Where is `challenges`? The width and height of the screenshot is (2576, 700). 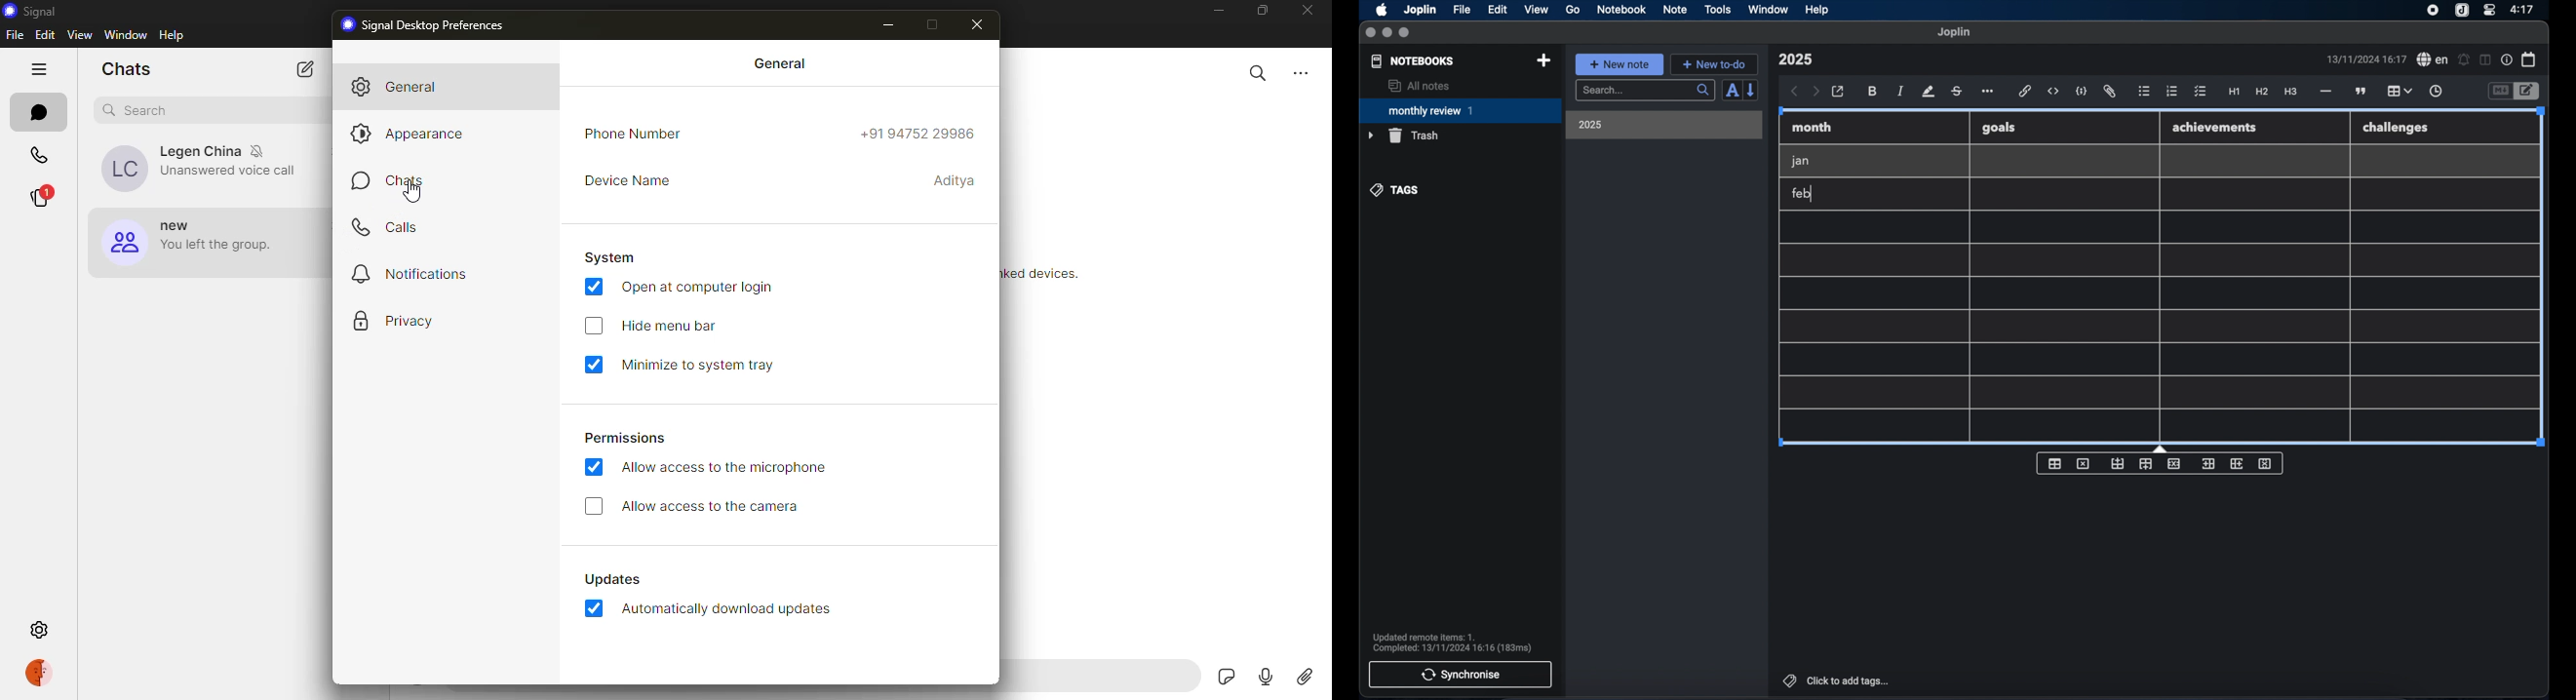 challenges is located at coordinates (2397, 128).